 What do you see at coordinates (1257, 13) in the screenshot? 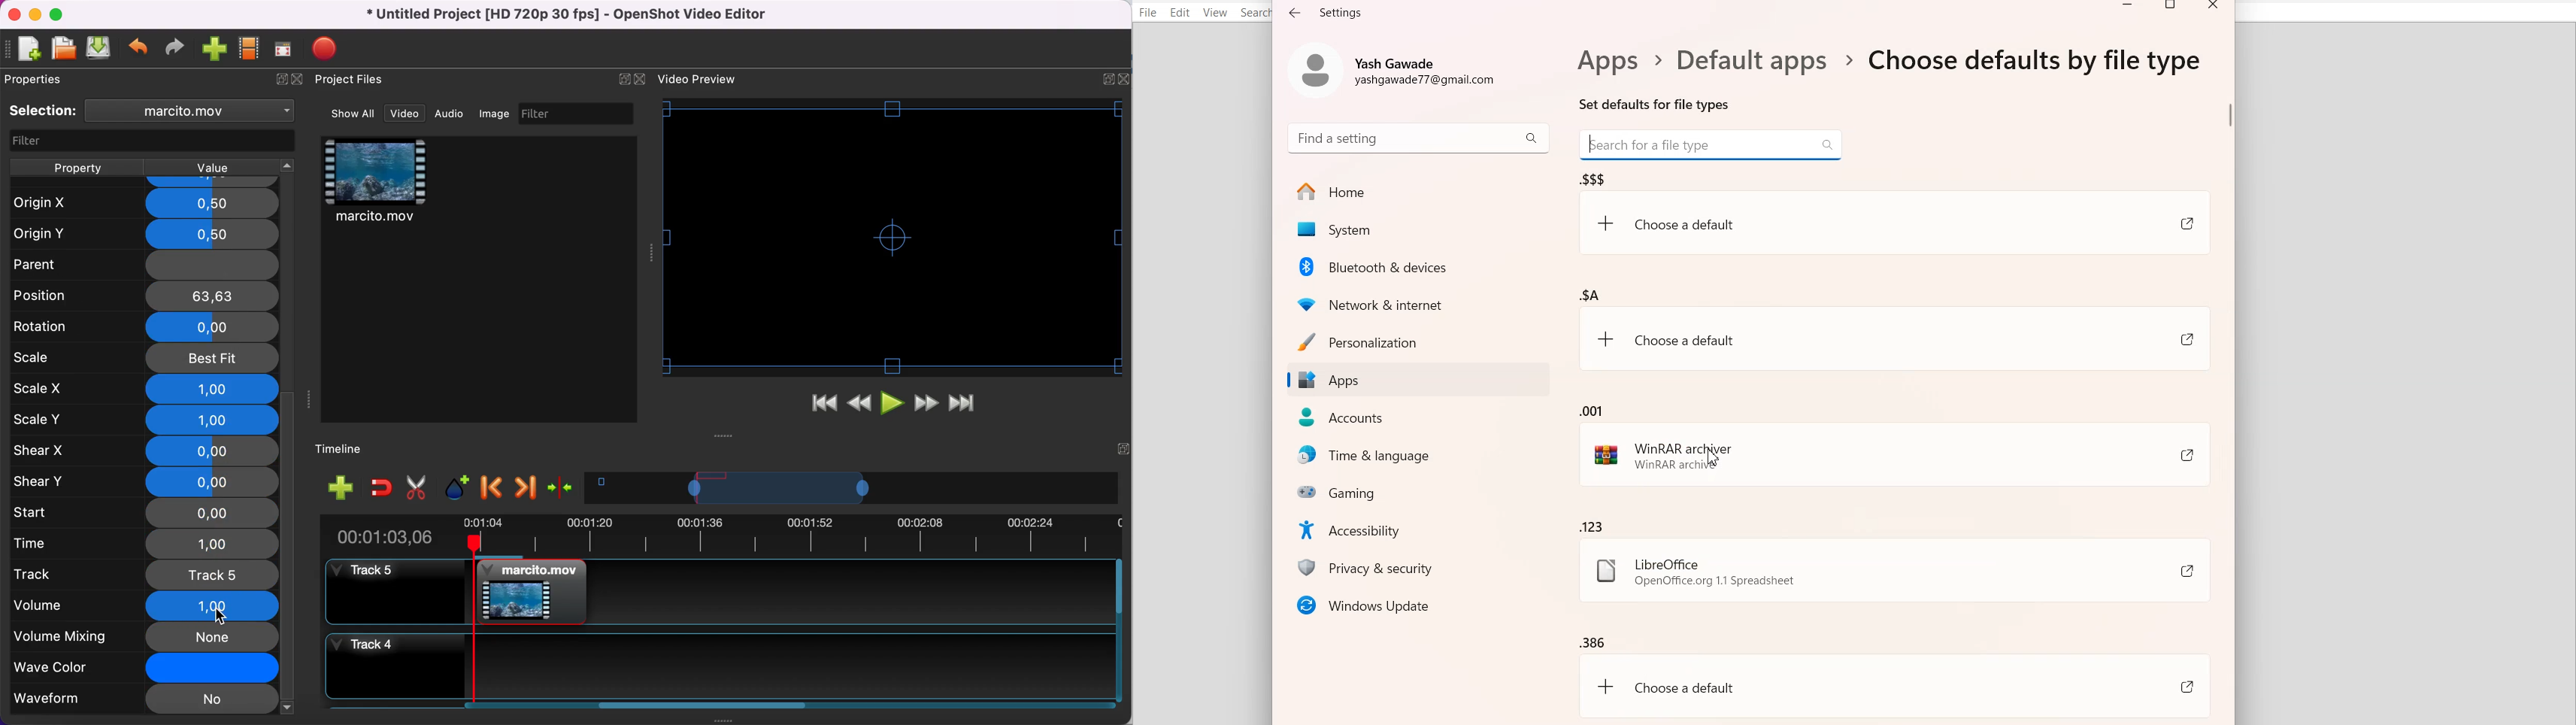
I see `Search` at bounding box center [1257, 13].